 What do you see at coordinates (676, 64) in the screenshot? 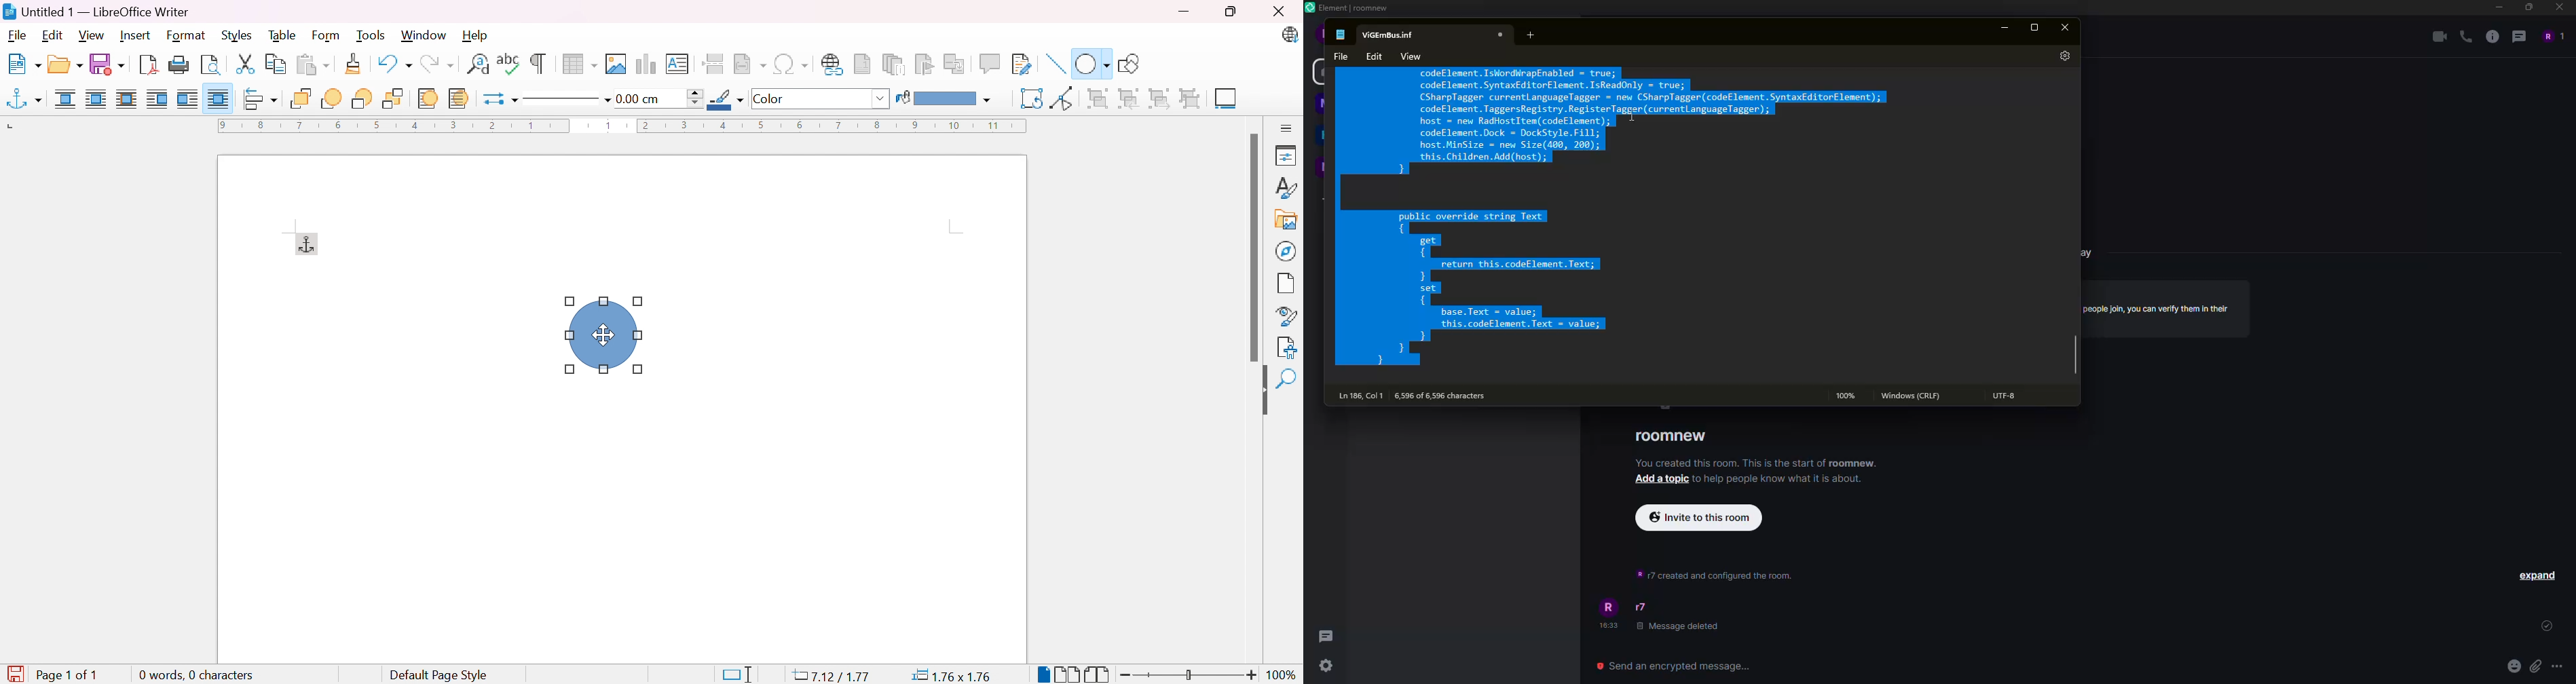
I see `Insert text box` at bounding box center [676, 64].